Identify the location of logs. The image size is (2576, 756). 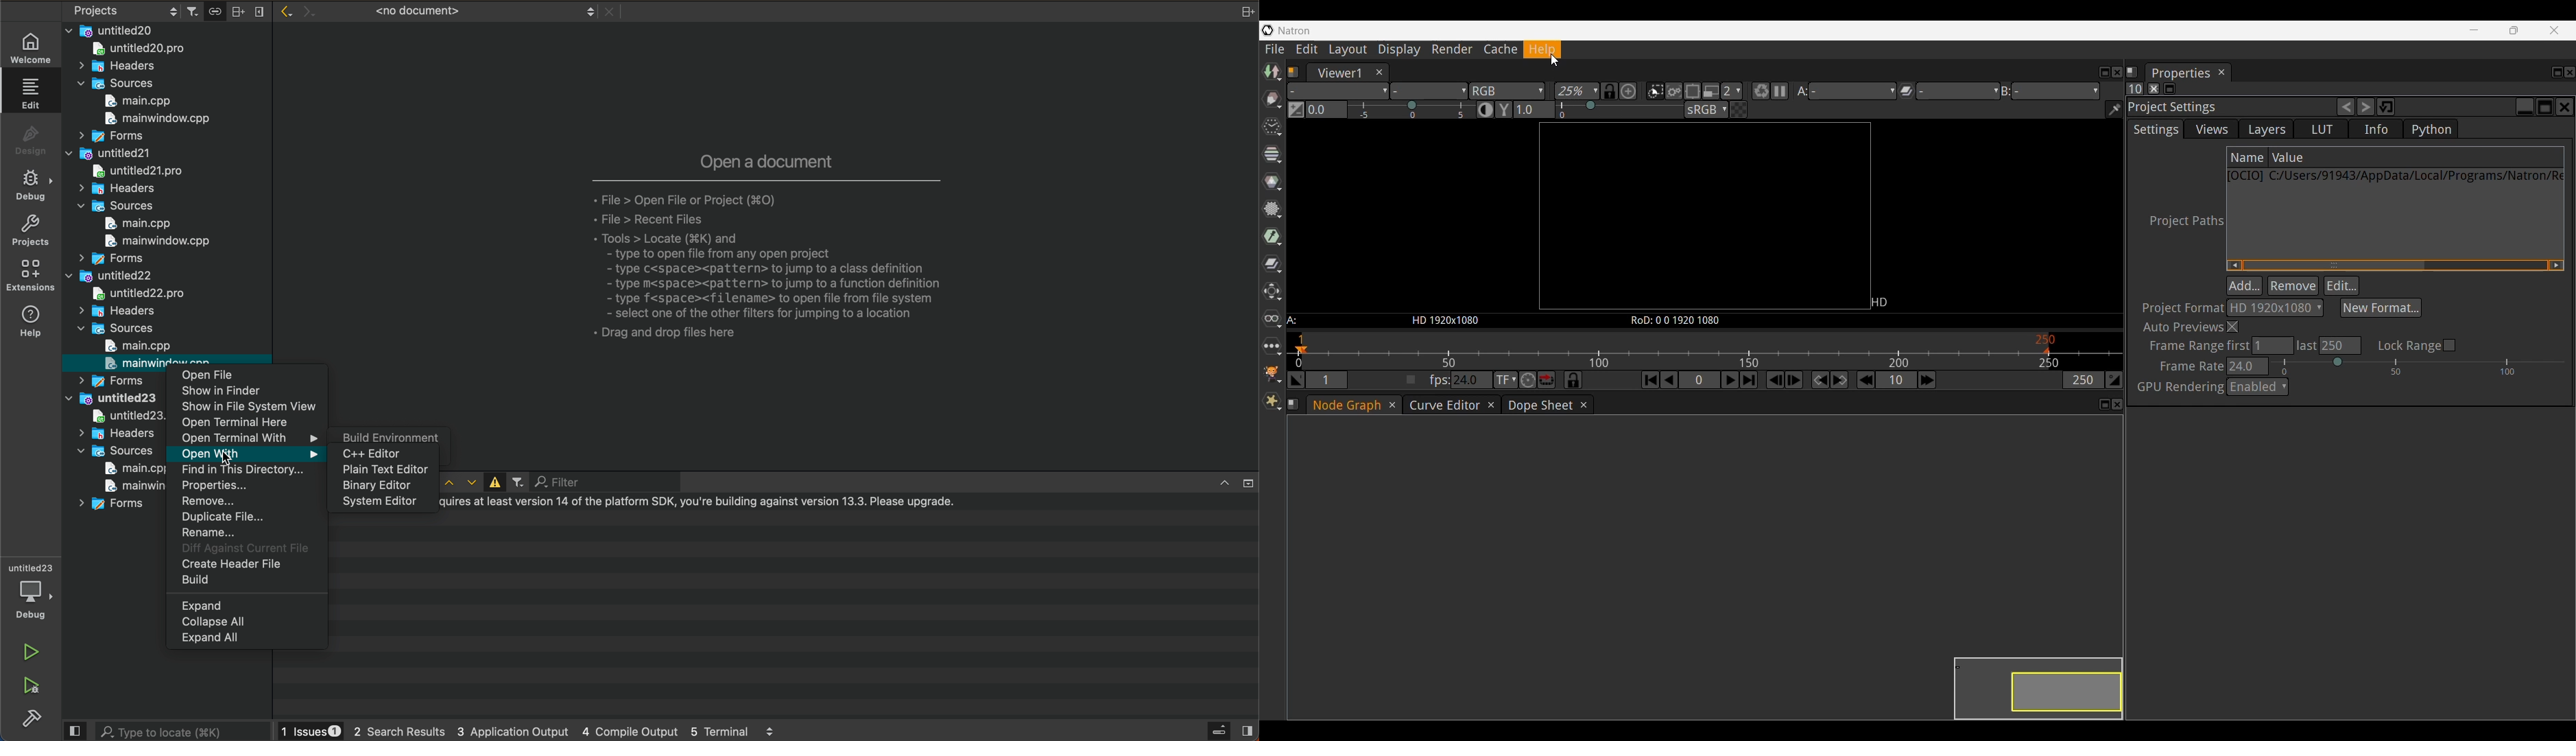
(535, 731).